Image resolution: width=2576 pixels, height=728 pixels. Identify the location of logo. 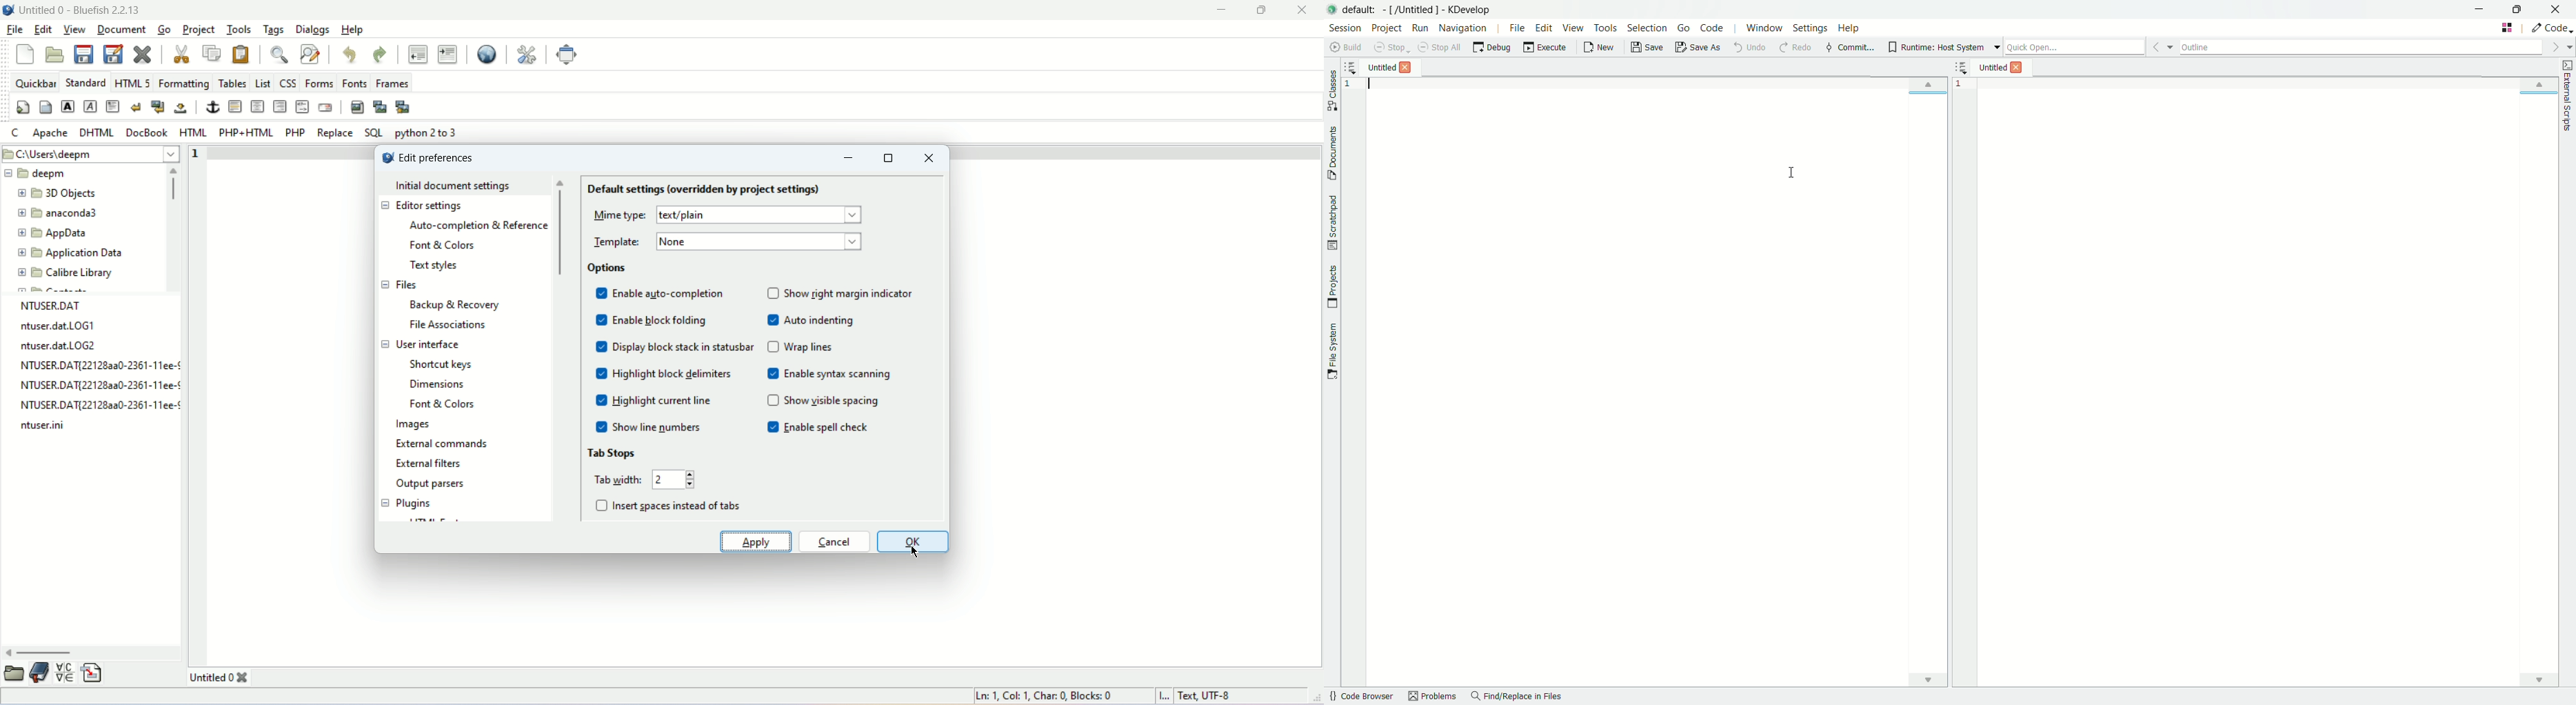
(8, 9).